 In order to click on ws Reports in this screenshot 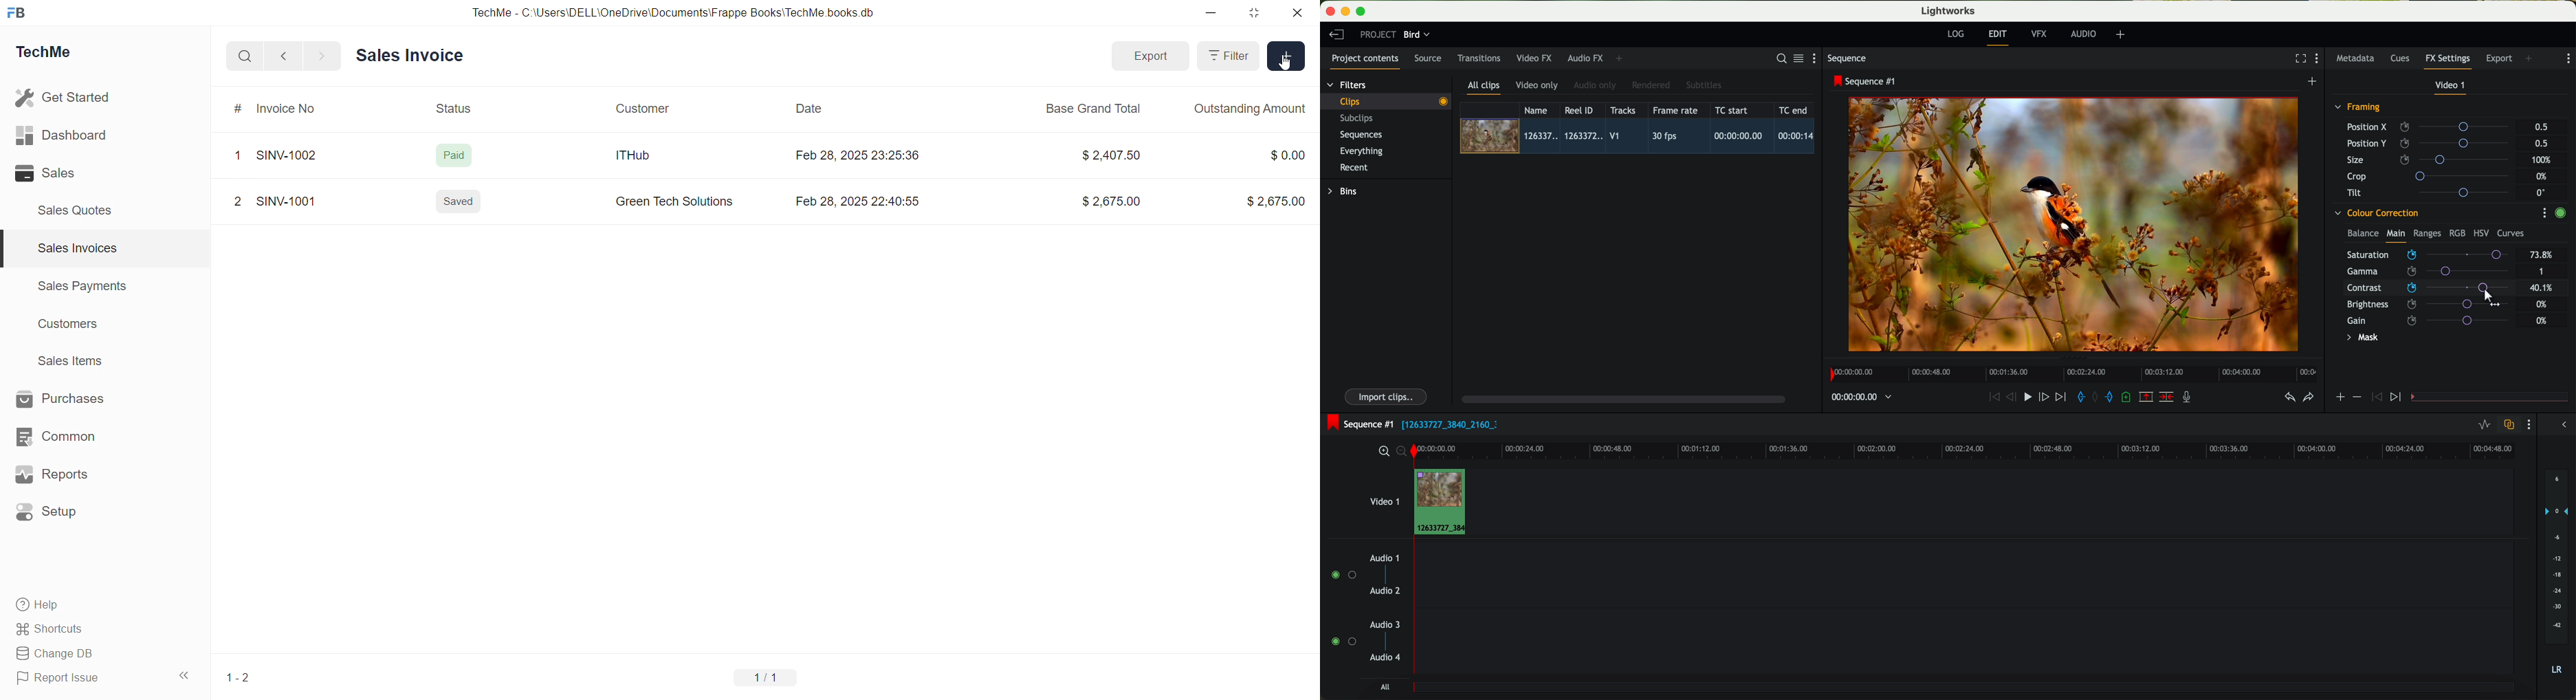, I will do `click(65, 474)`.